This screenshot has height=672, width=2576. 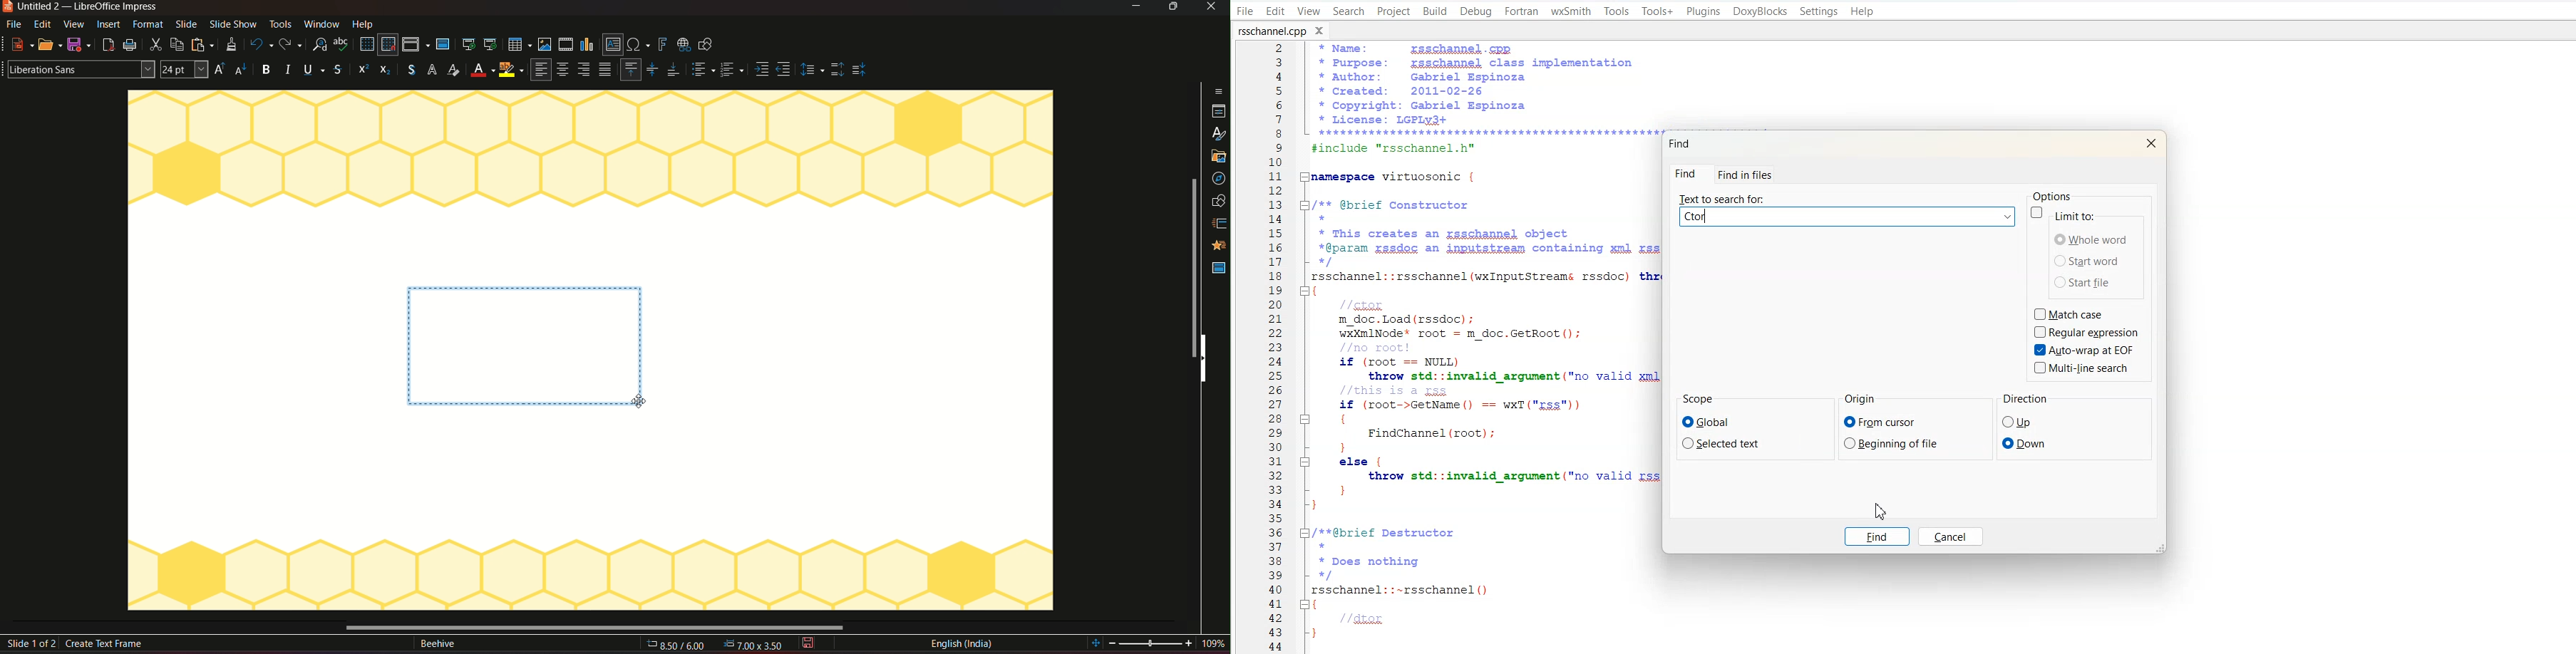 What do you see at coordinates (361, 71) in the screenshot?
I see `icon` at bounding box center [361, 71].